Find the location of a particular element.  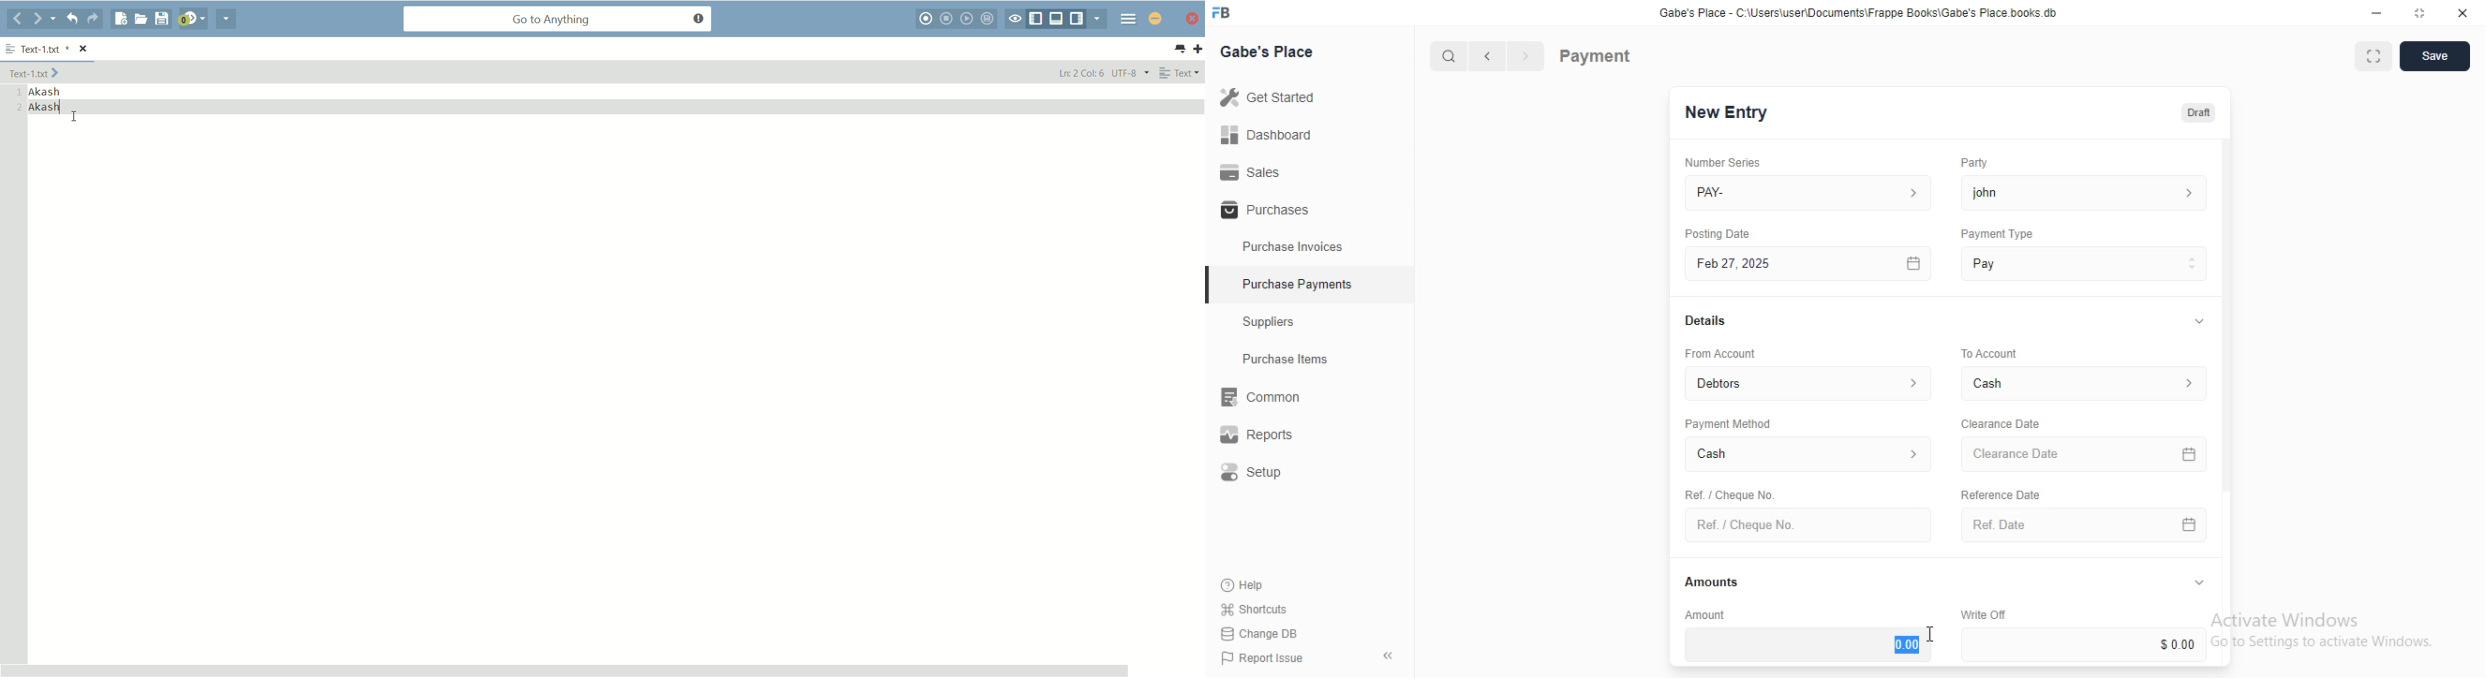

Ret. / Cheque No. is located at coordinates (1727, 493).